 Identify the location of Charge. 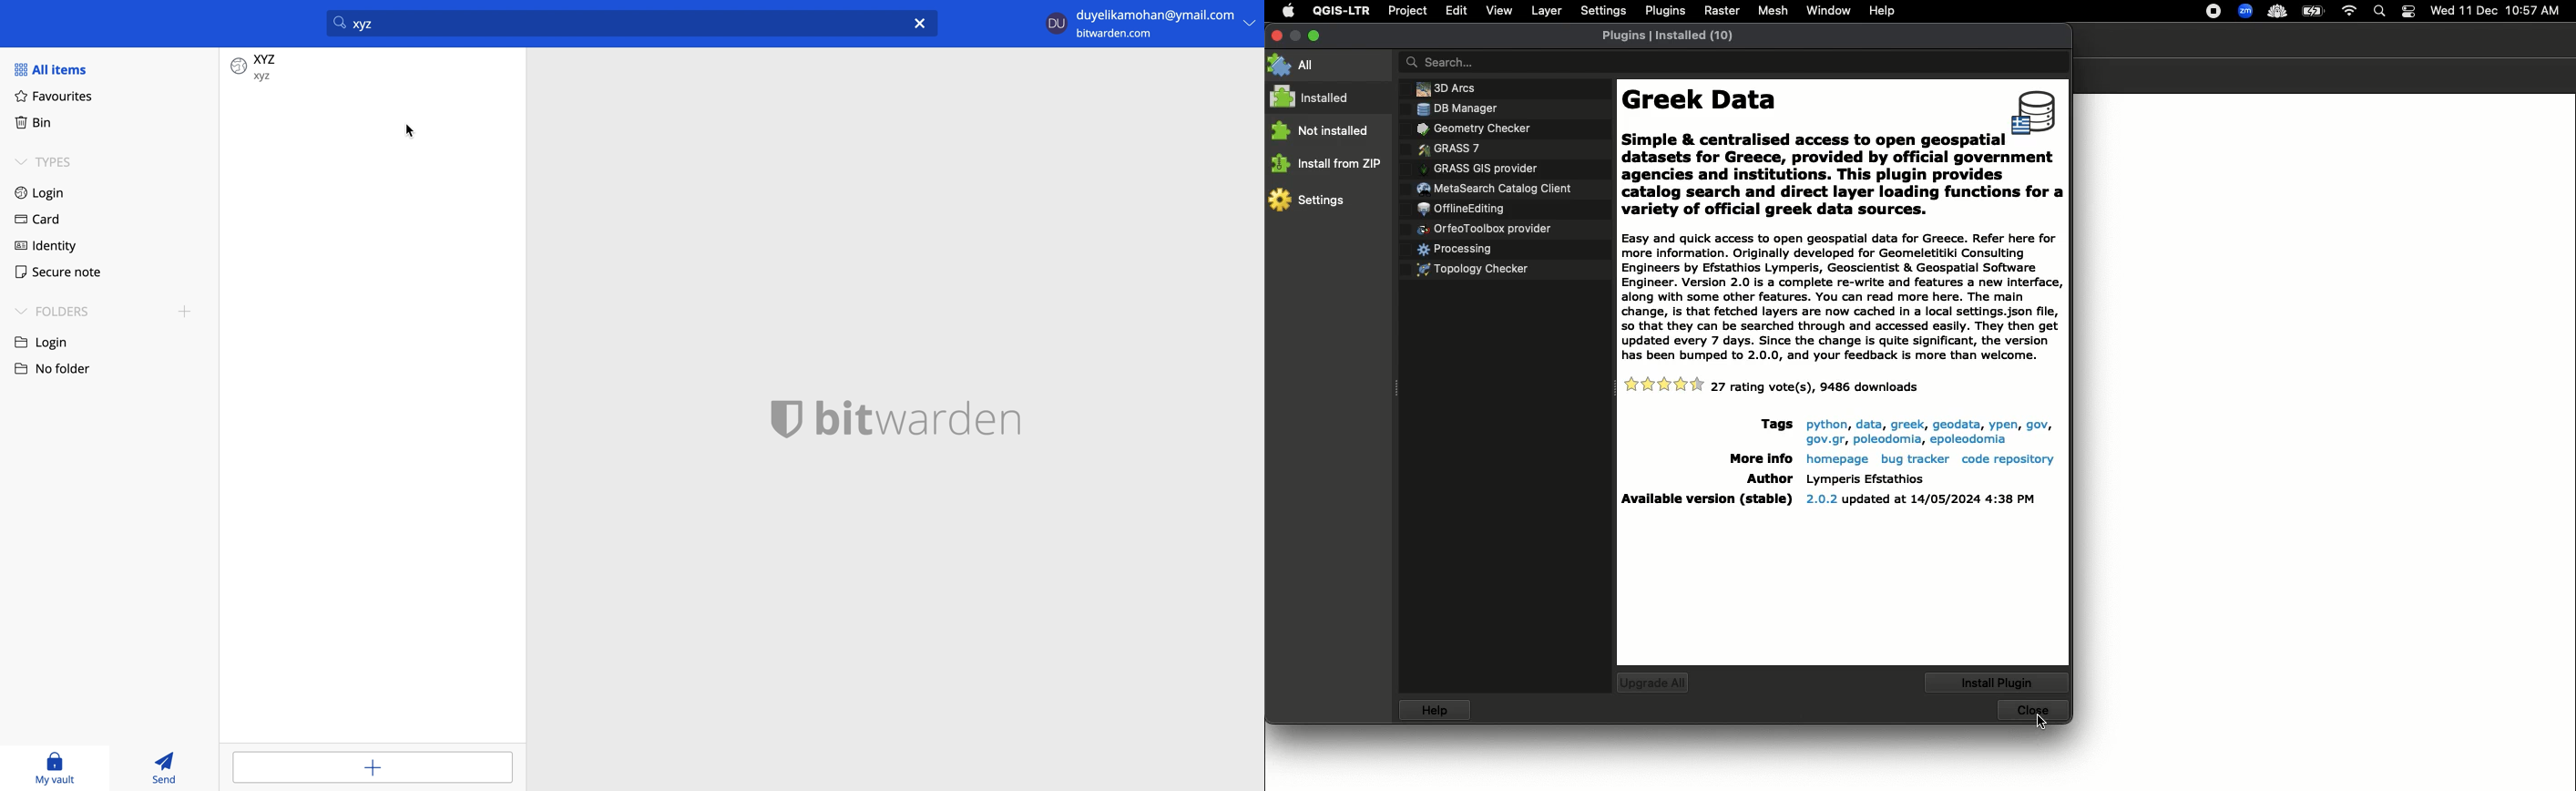
(2317, 11).